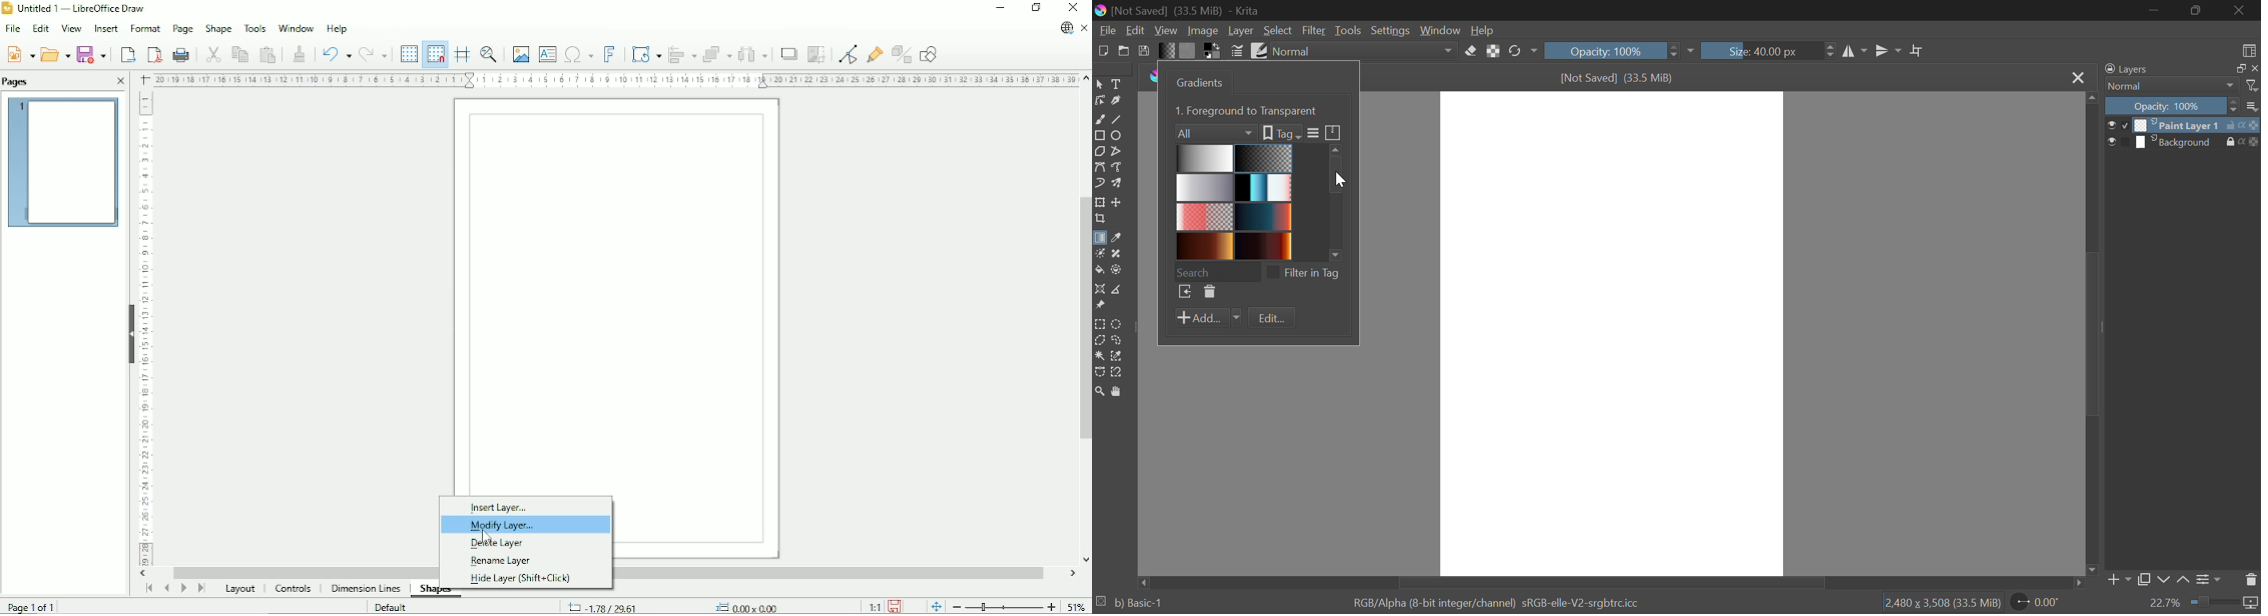  I want to click on Gradient 5, so click(1205, 217).